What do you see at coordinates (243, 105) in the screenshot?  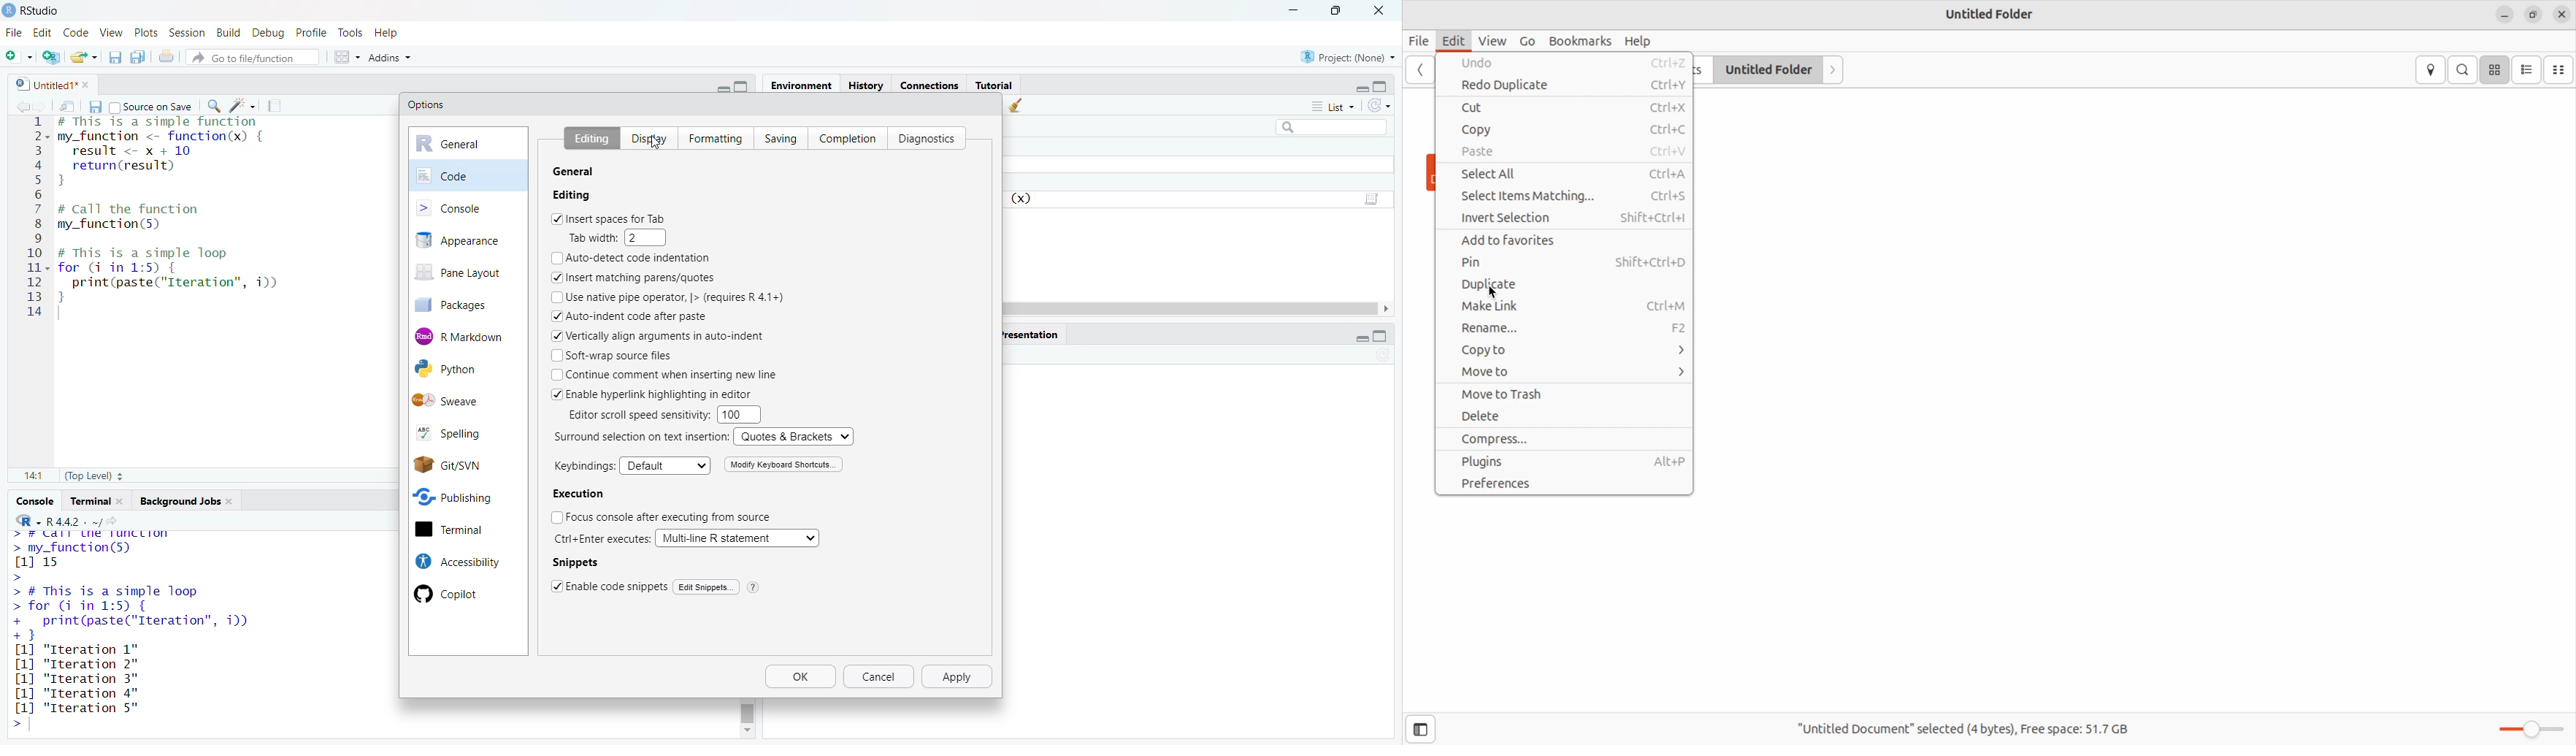 I see `code tools` at bounding box center [243, 105].